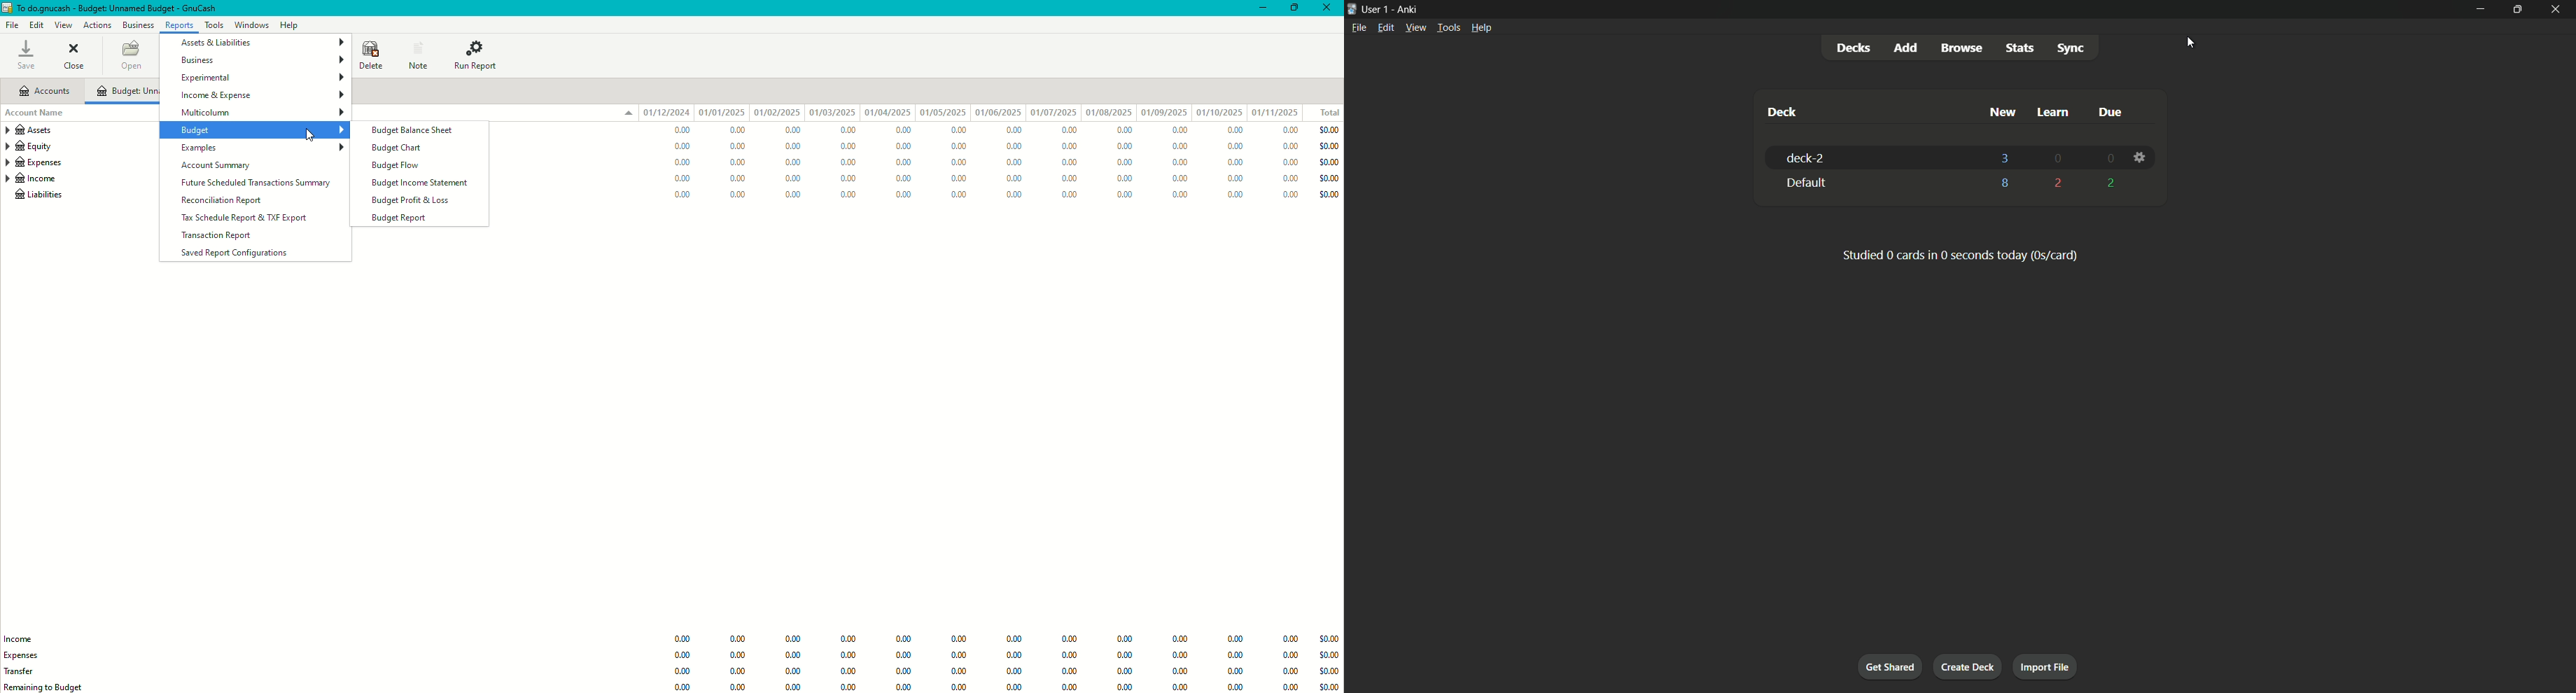  Describe the element at coordinates (404, 218) in the screenshot. I see `Budget Report` at that location.